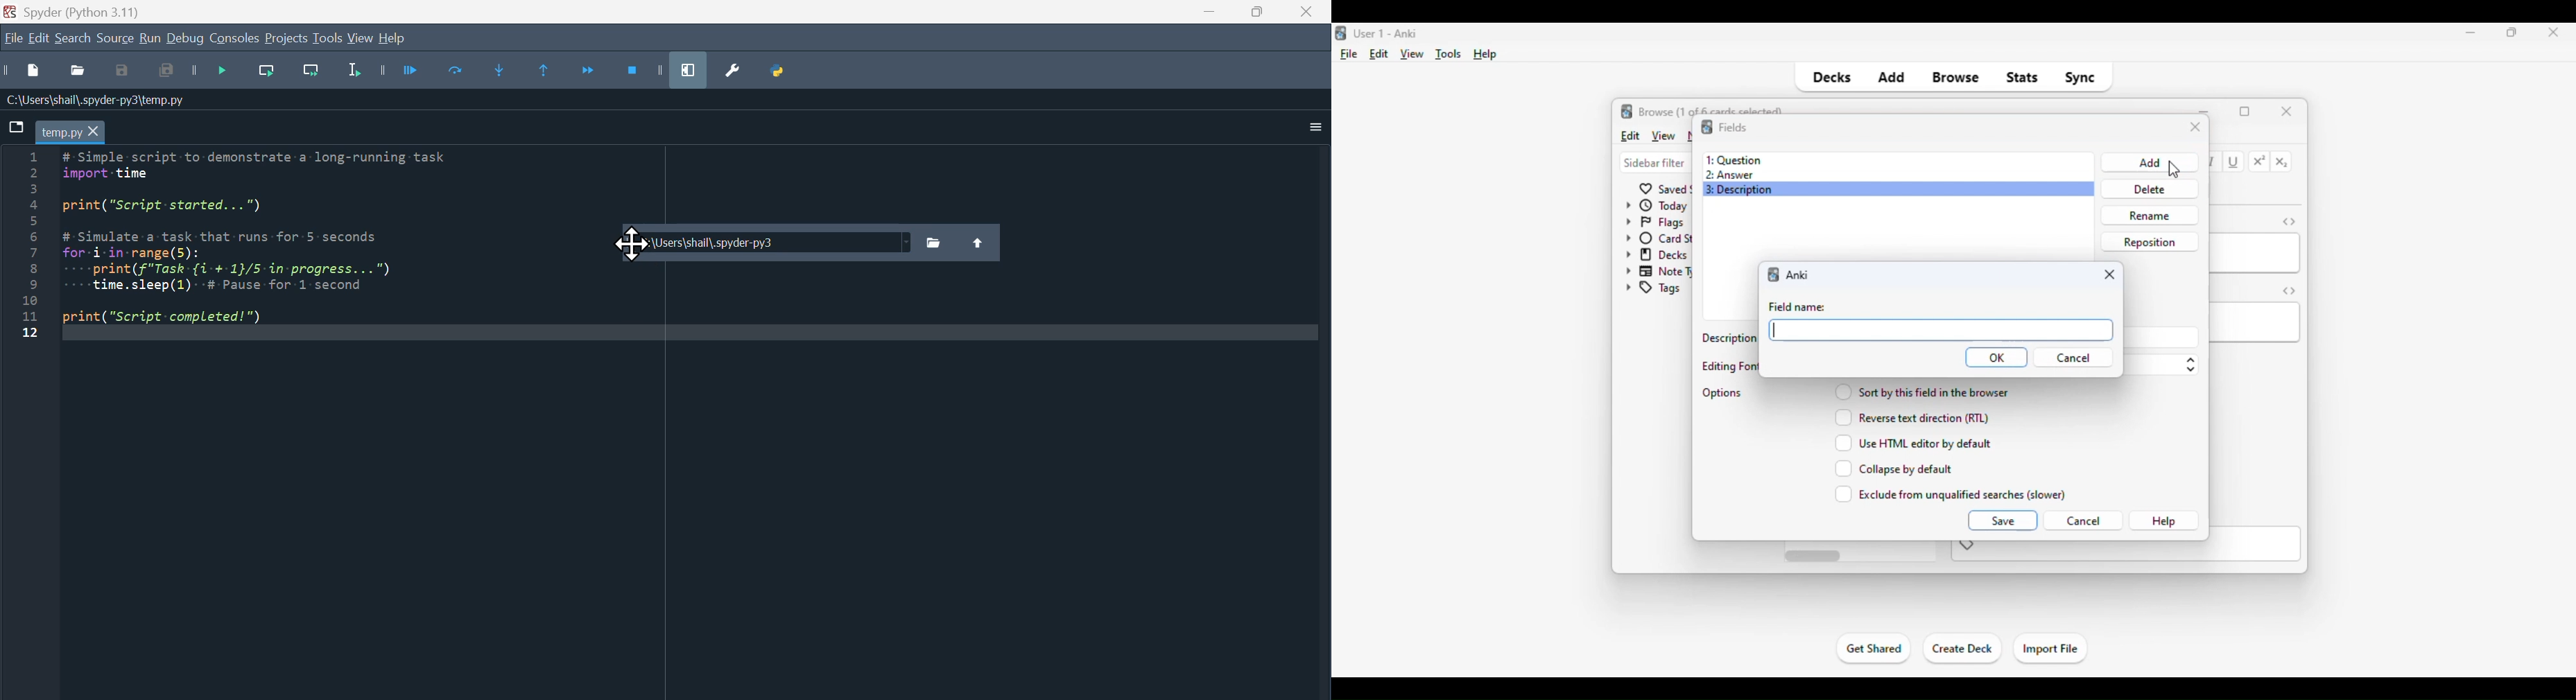  Describe the element at coordinates (2289, 221) in the screenshot. I see `toggle HTML editor` at that location.